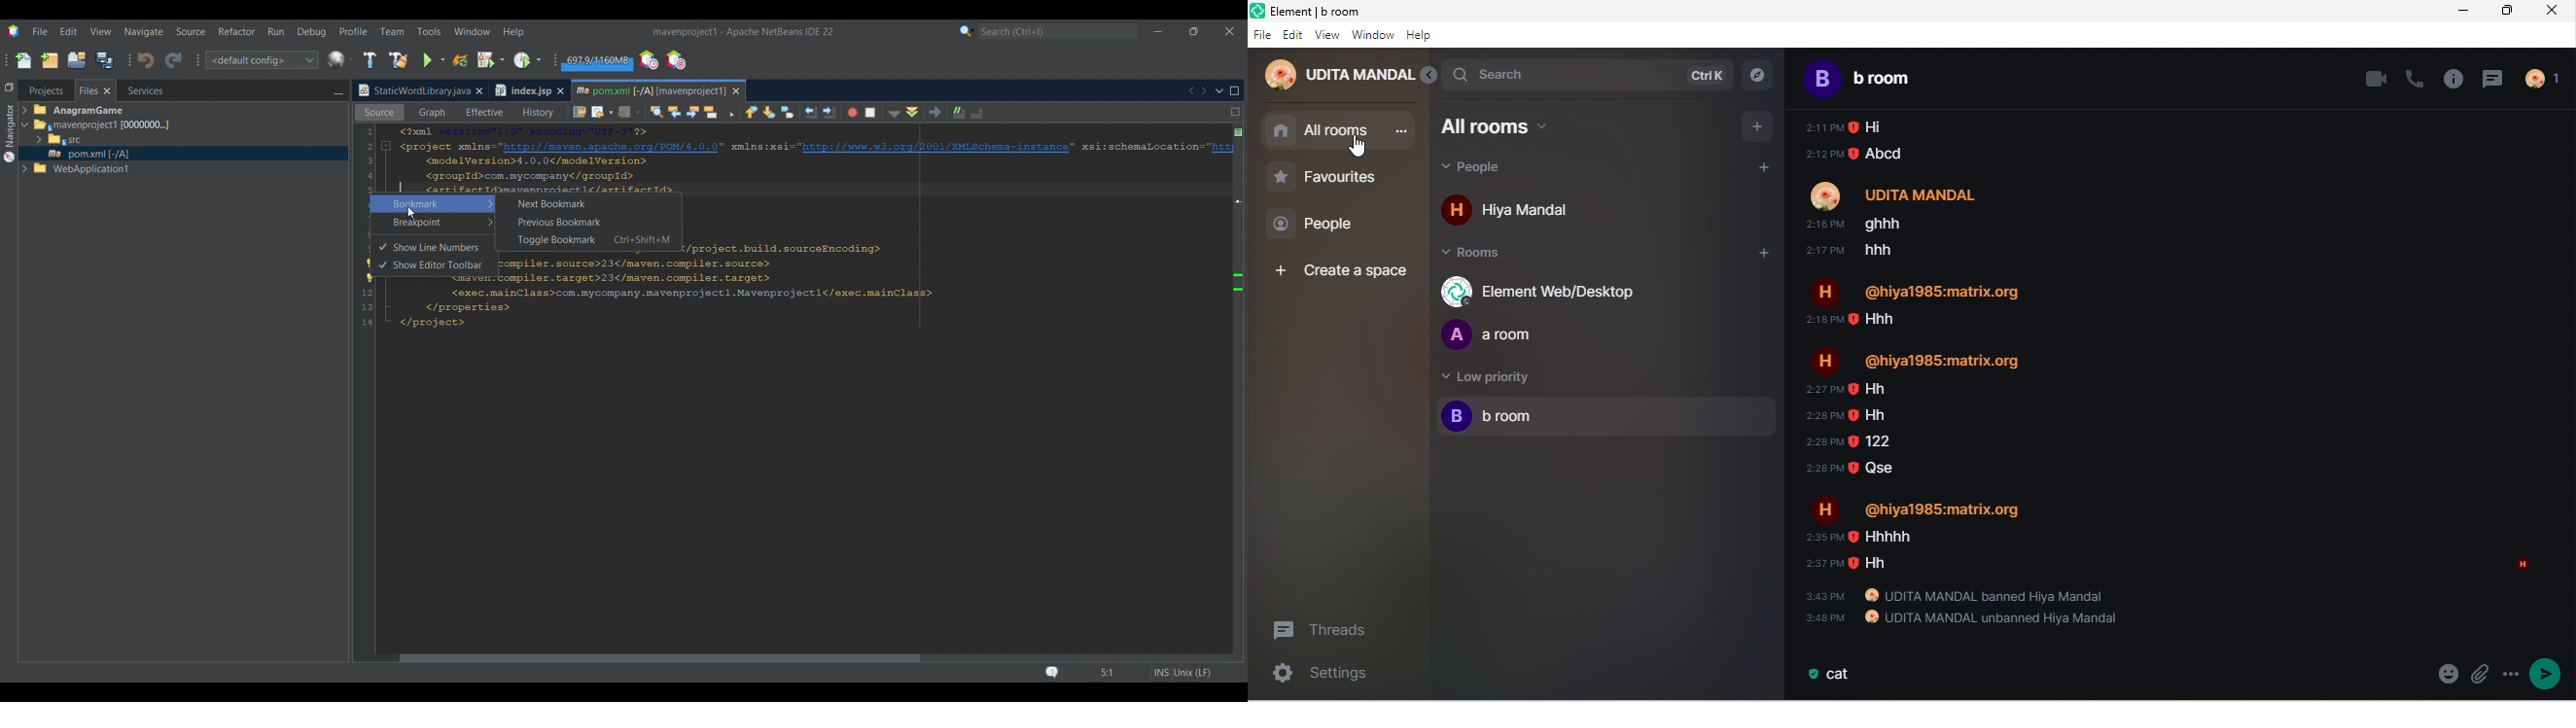 This screenshot has width=2576, height=728. What do you see at coordinates (2449, 675) in the screenshot?
I see `attachement` at bounding box center [2449, 675].